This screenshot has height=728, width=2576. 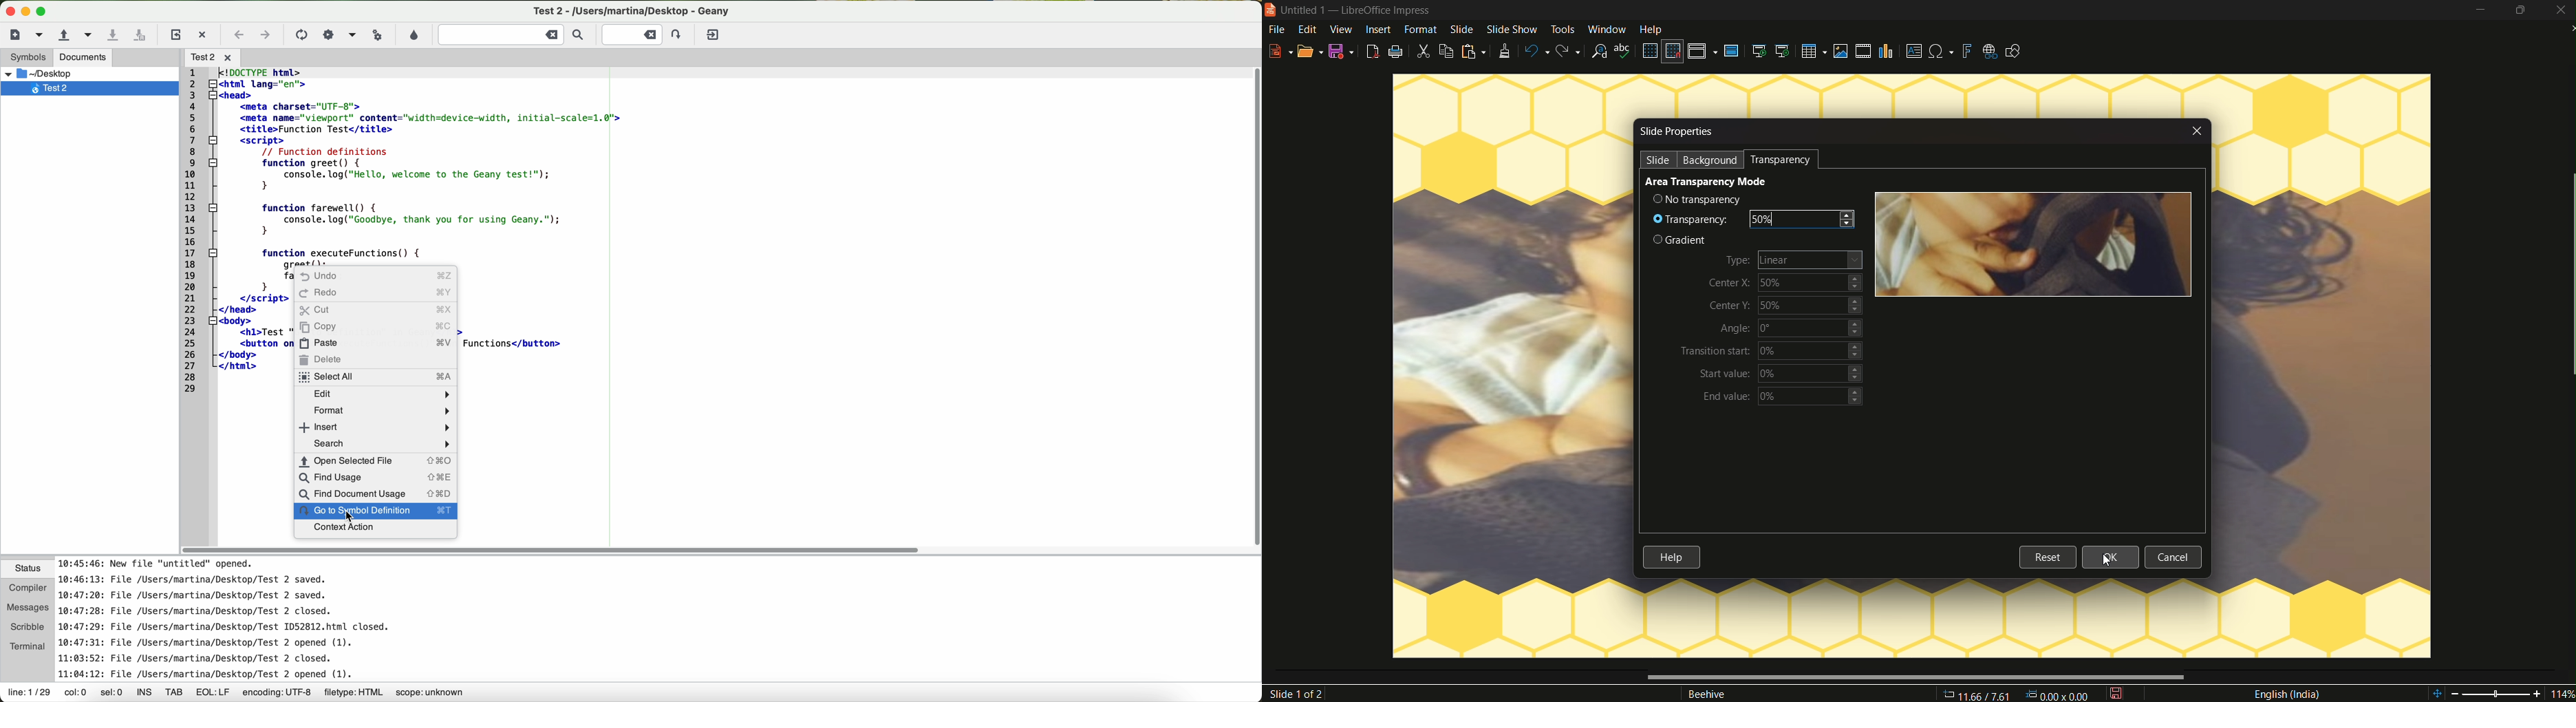 What do you see at coordinates (2199, 130) in the screenshot?
I see `close` at bounding box center [2199, 130].